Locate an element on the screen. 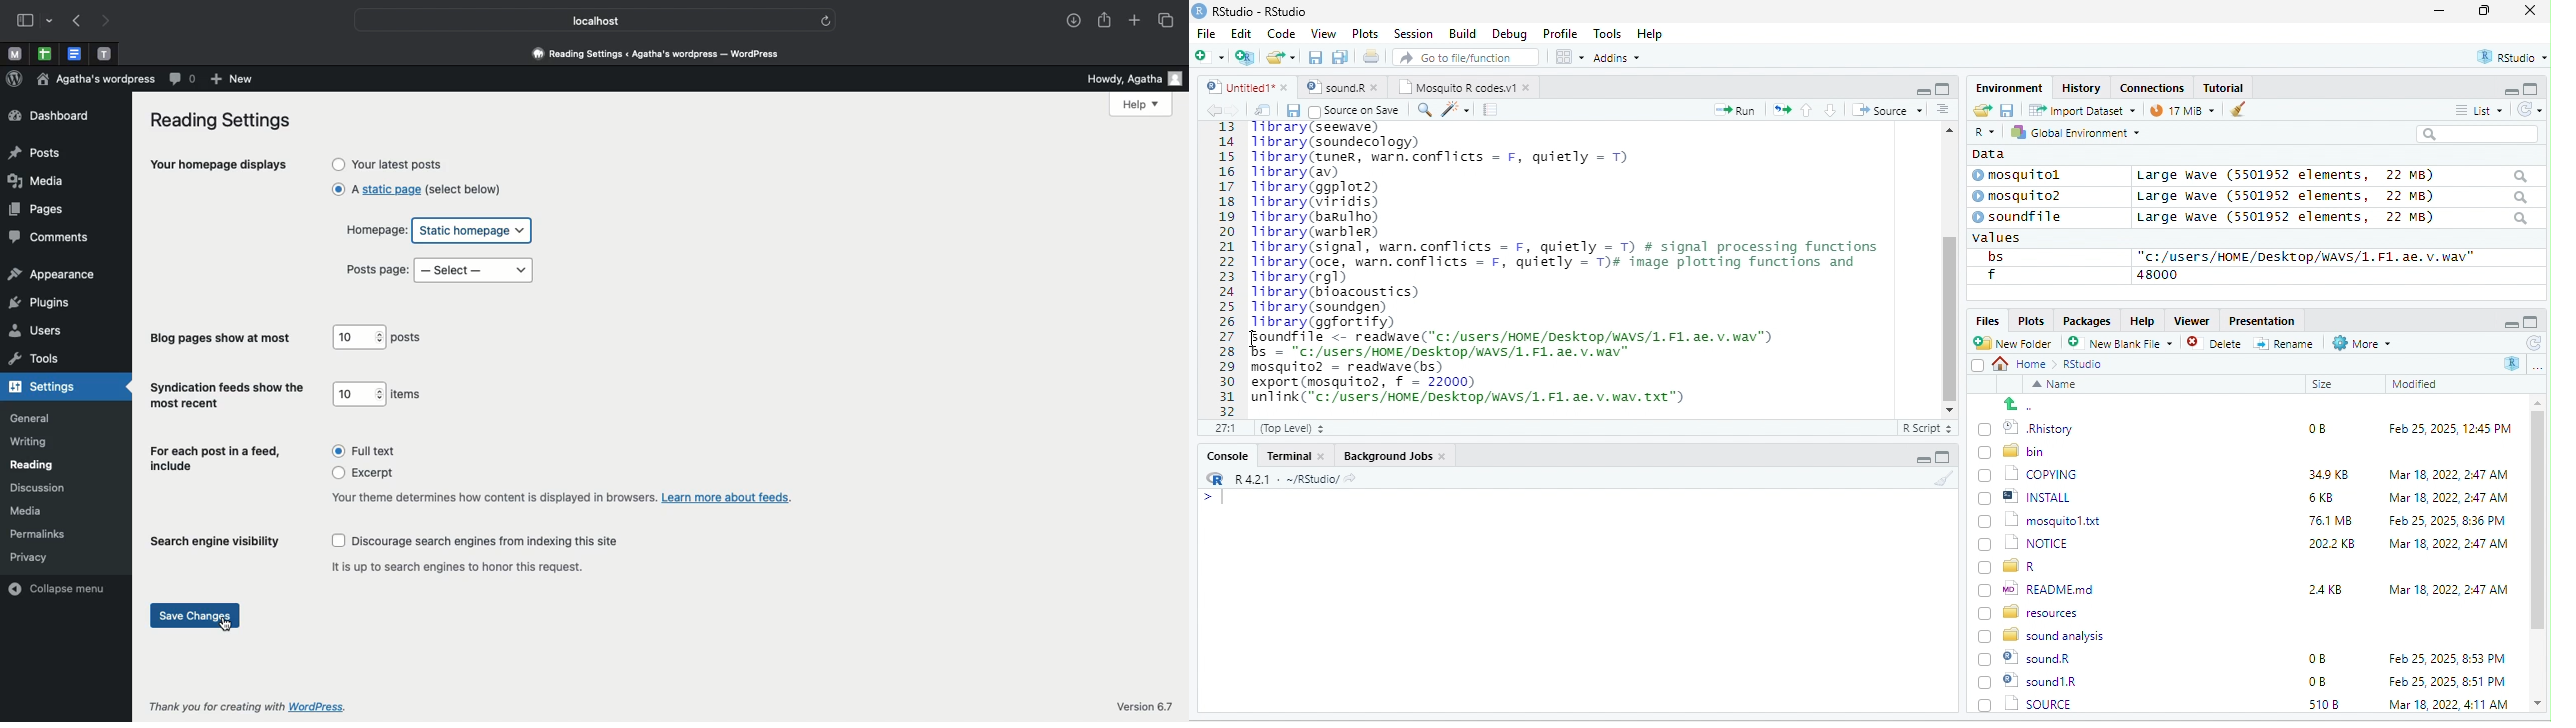  9 mb is located at coordinates (2182, 112).